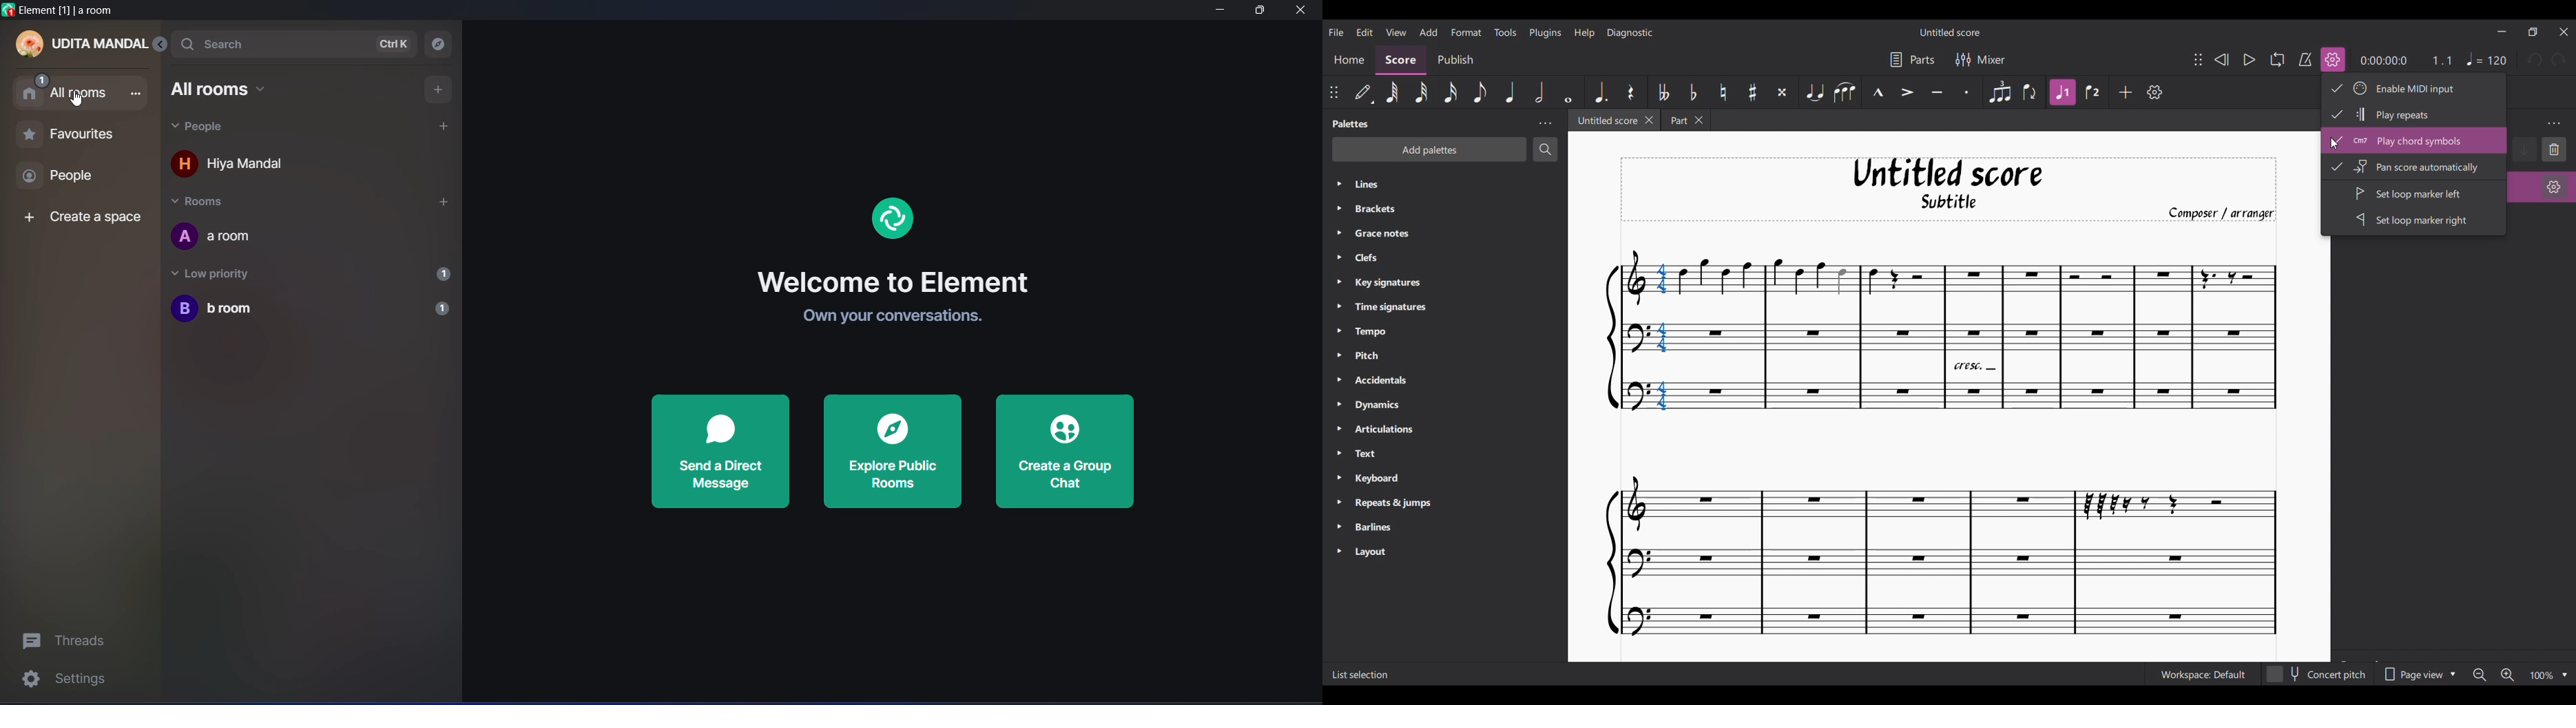 The image size is (2576, 728). What do you see at coordinates (2126, 92) in the screenshot?
I see `Add` at bounding box center [2126, 92].